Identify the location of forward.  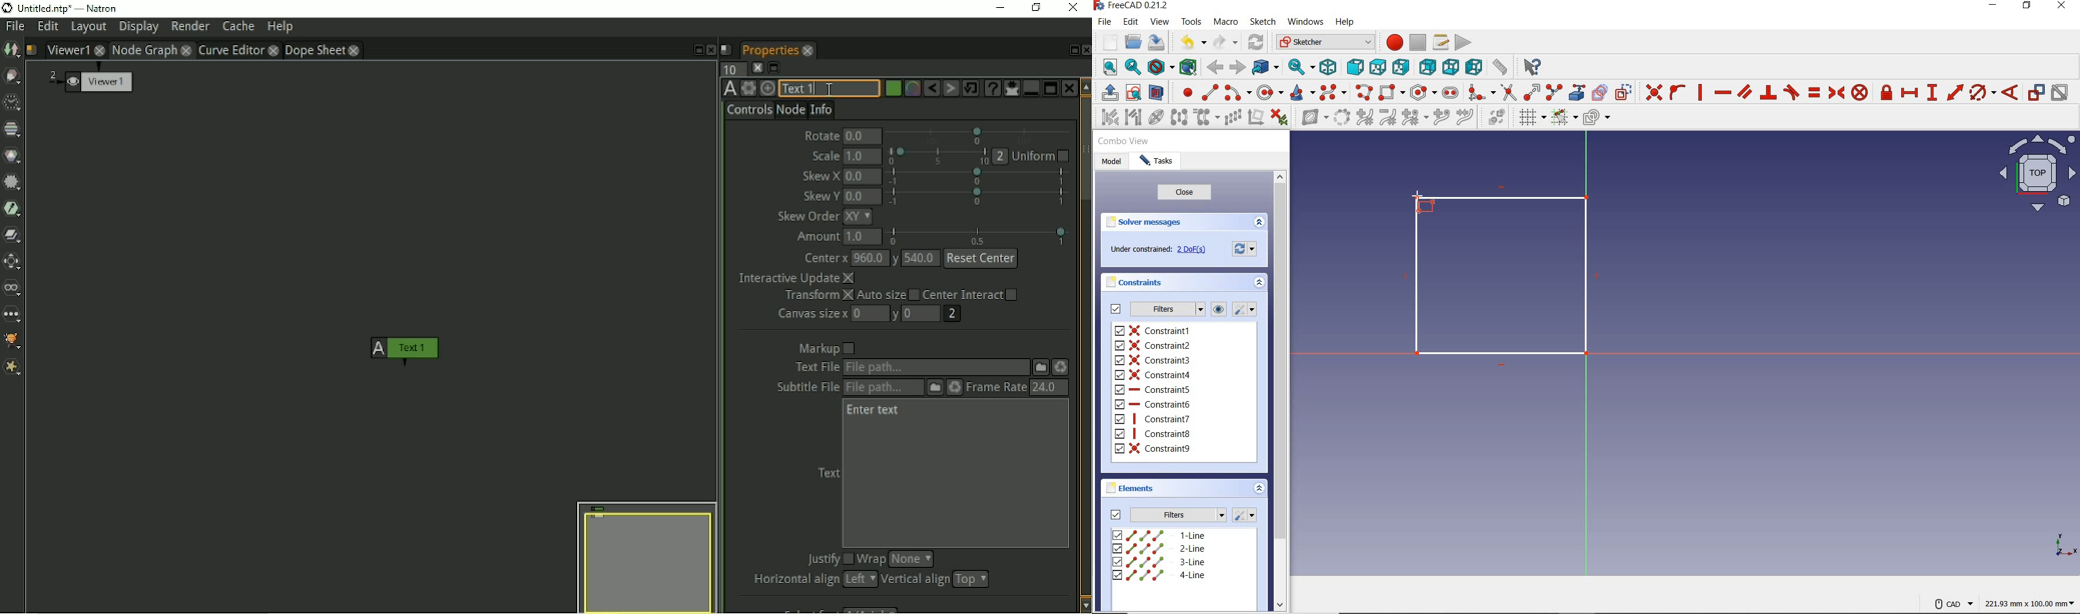
(1236, 66).